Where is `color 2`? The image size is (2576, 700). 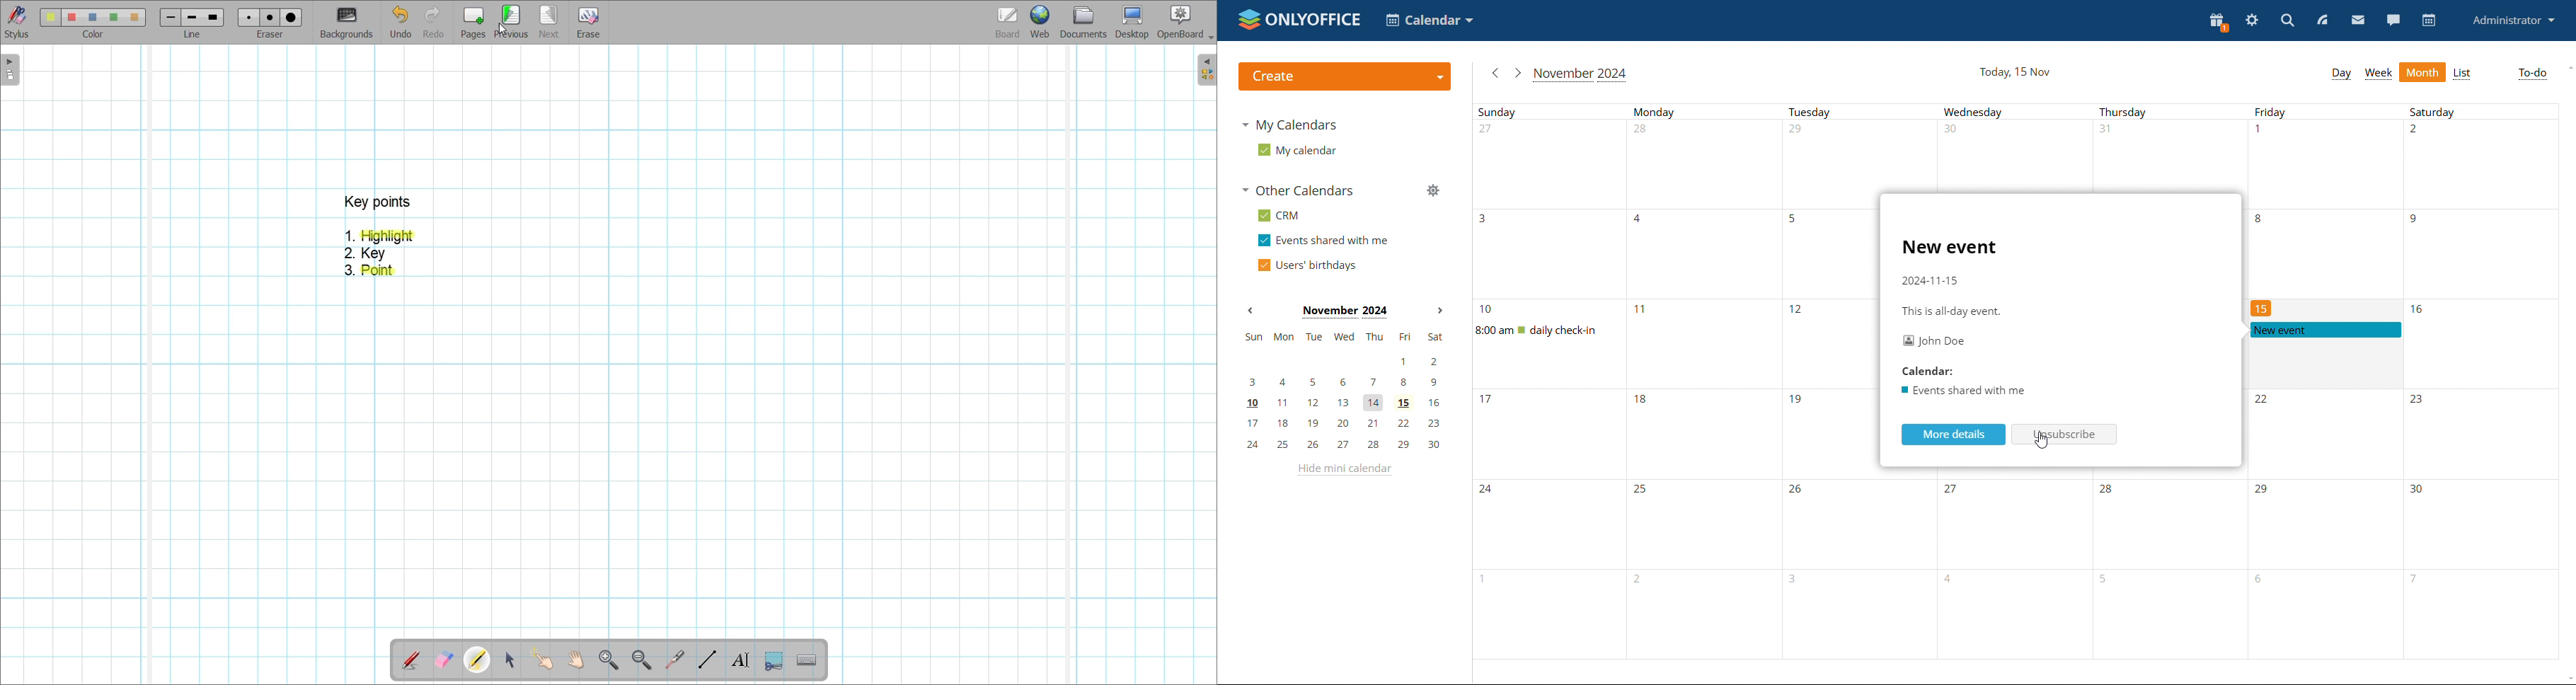 color 2 is located at coordinates (71, 18).